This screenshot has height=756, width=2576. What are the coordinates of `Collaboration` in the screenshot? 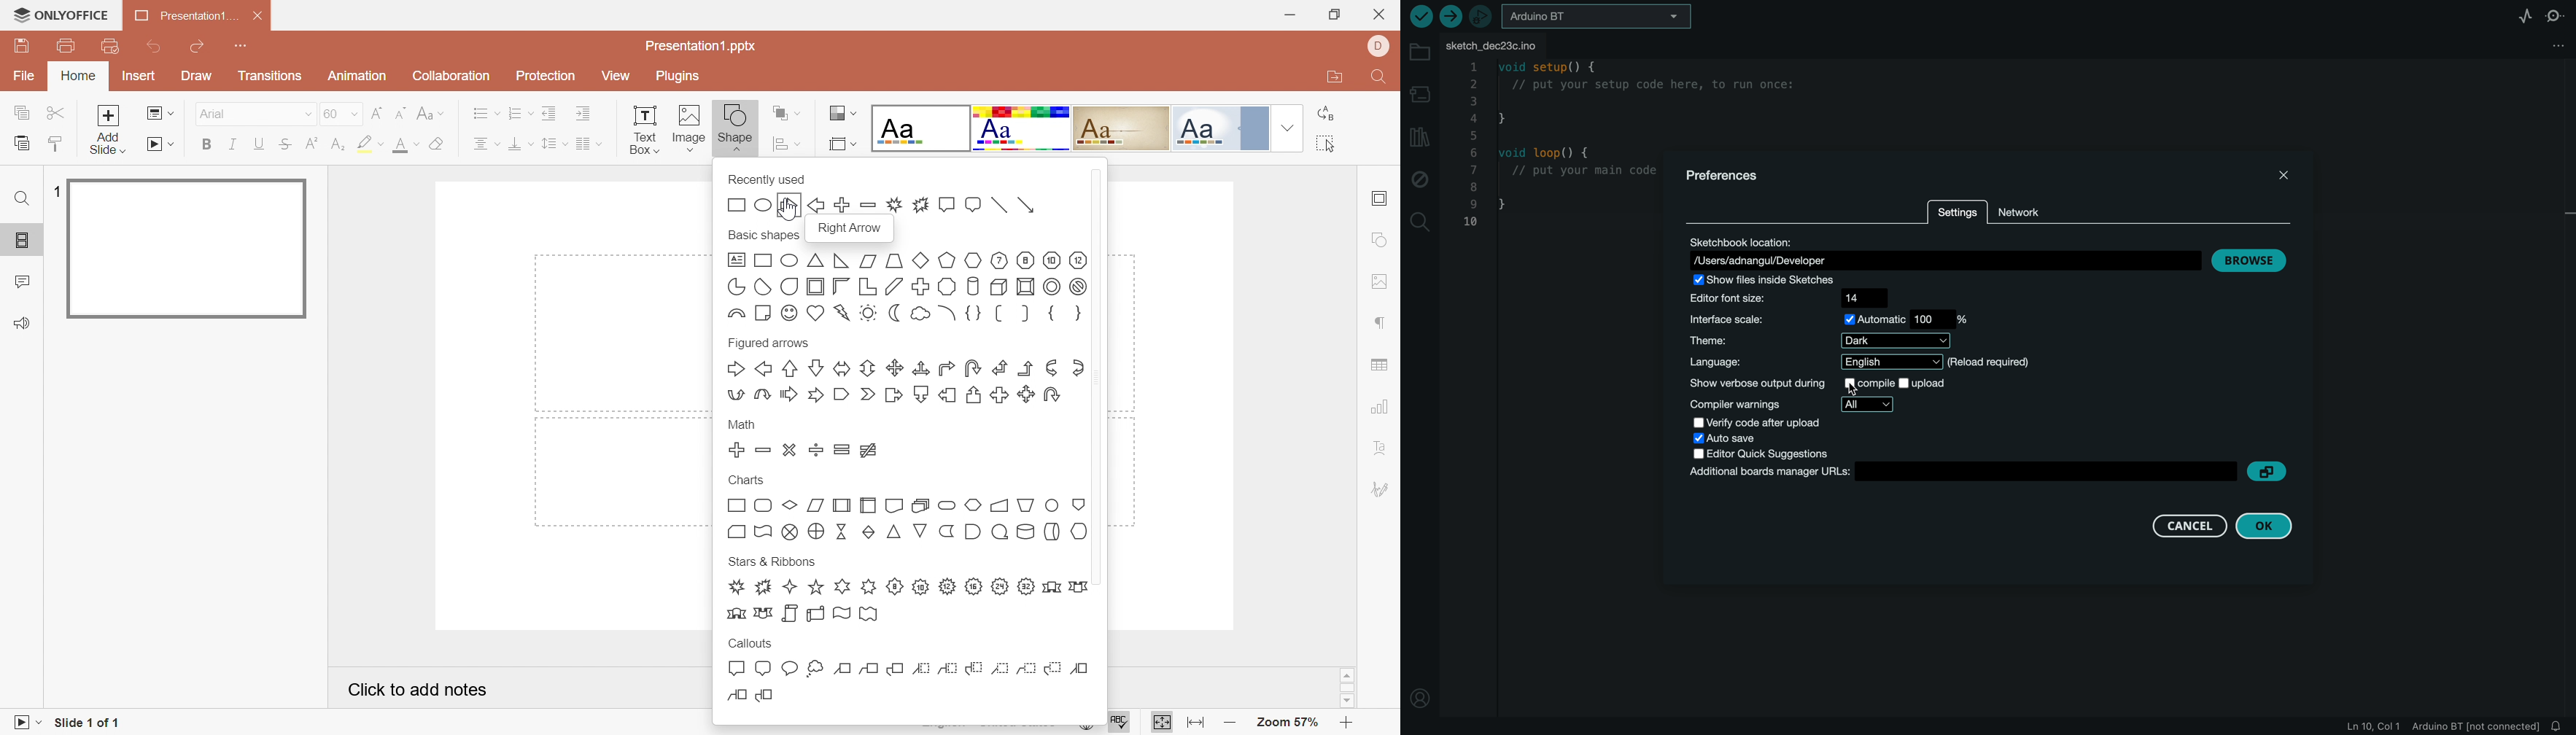 It's located at (447, 76).